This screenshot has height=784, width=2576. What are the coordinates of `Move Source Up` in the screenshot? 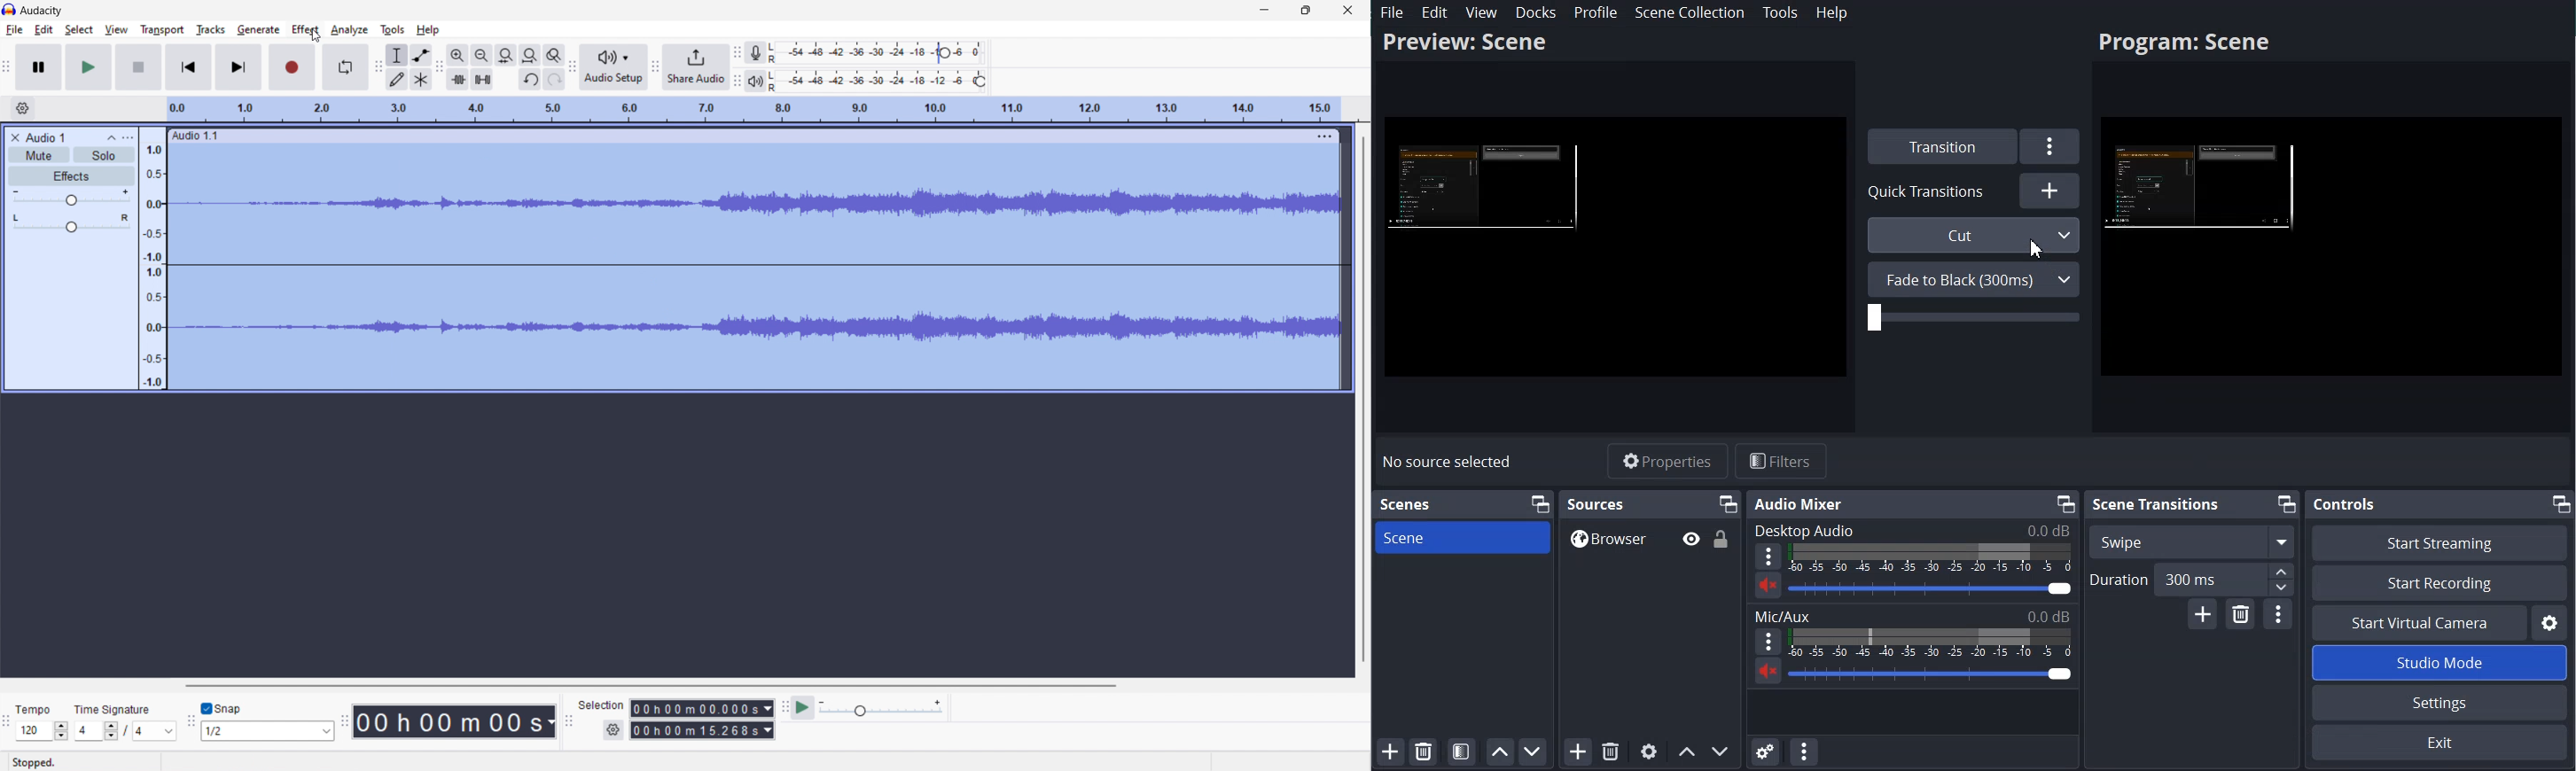 It's located at (1686, 752).